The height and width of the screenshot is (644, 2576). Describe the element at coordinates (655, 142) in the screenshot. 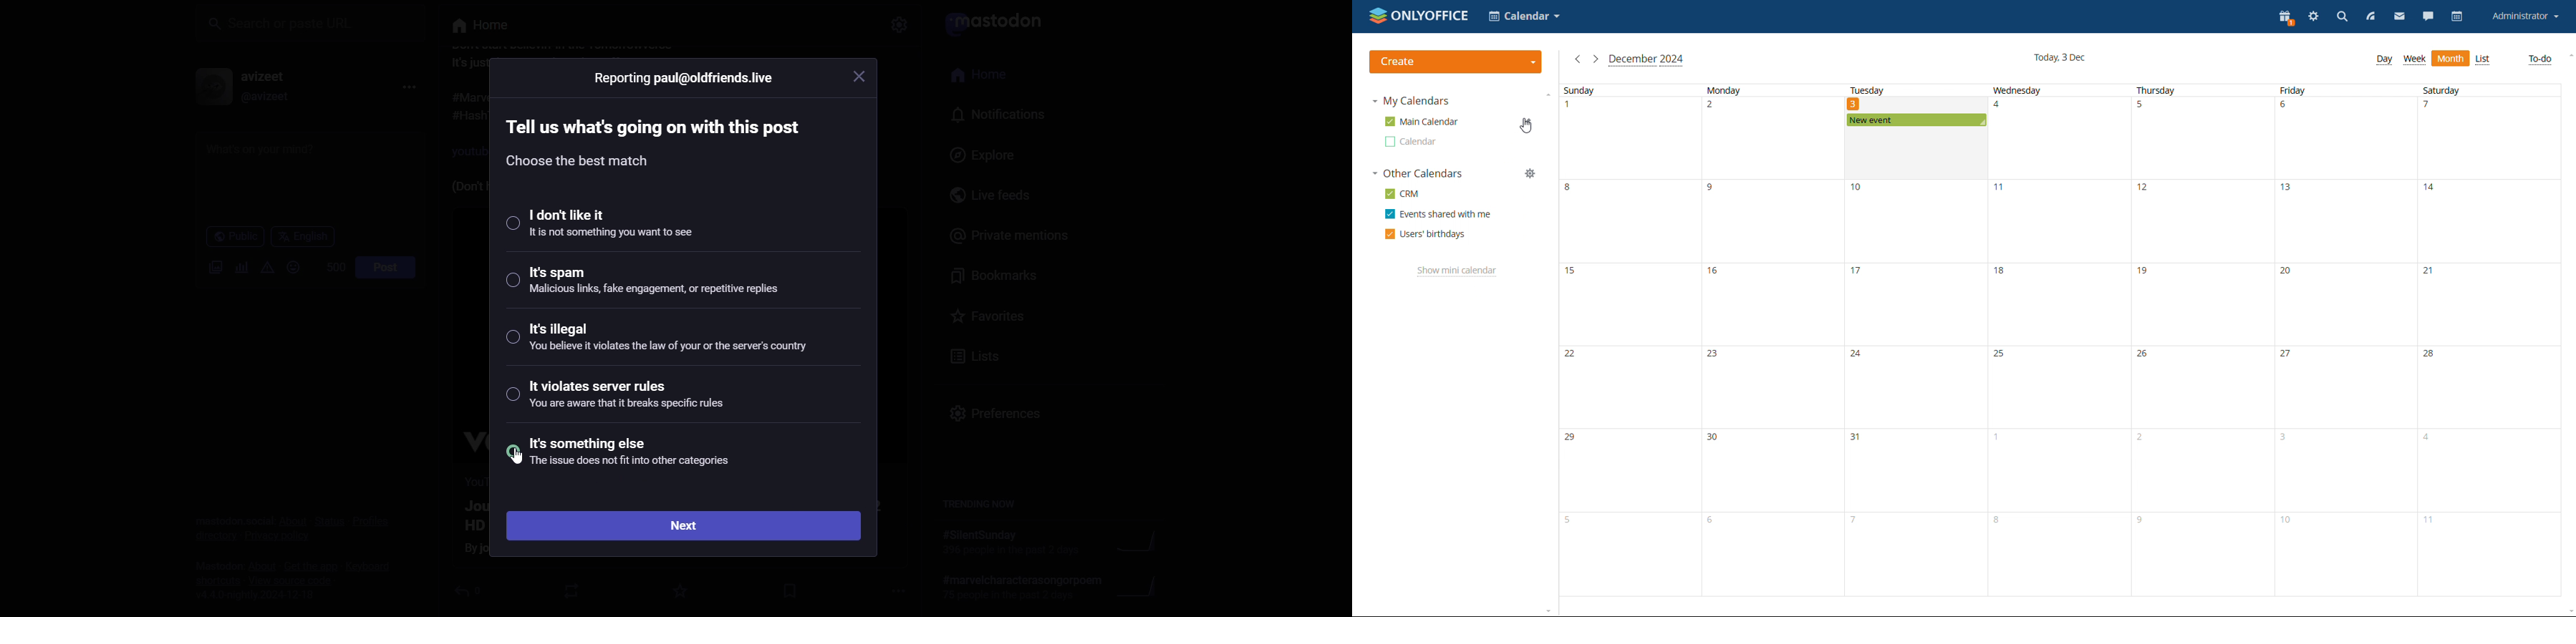

I see `text` at that location.